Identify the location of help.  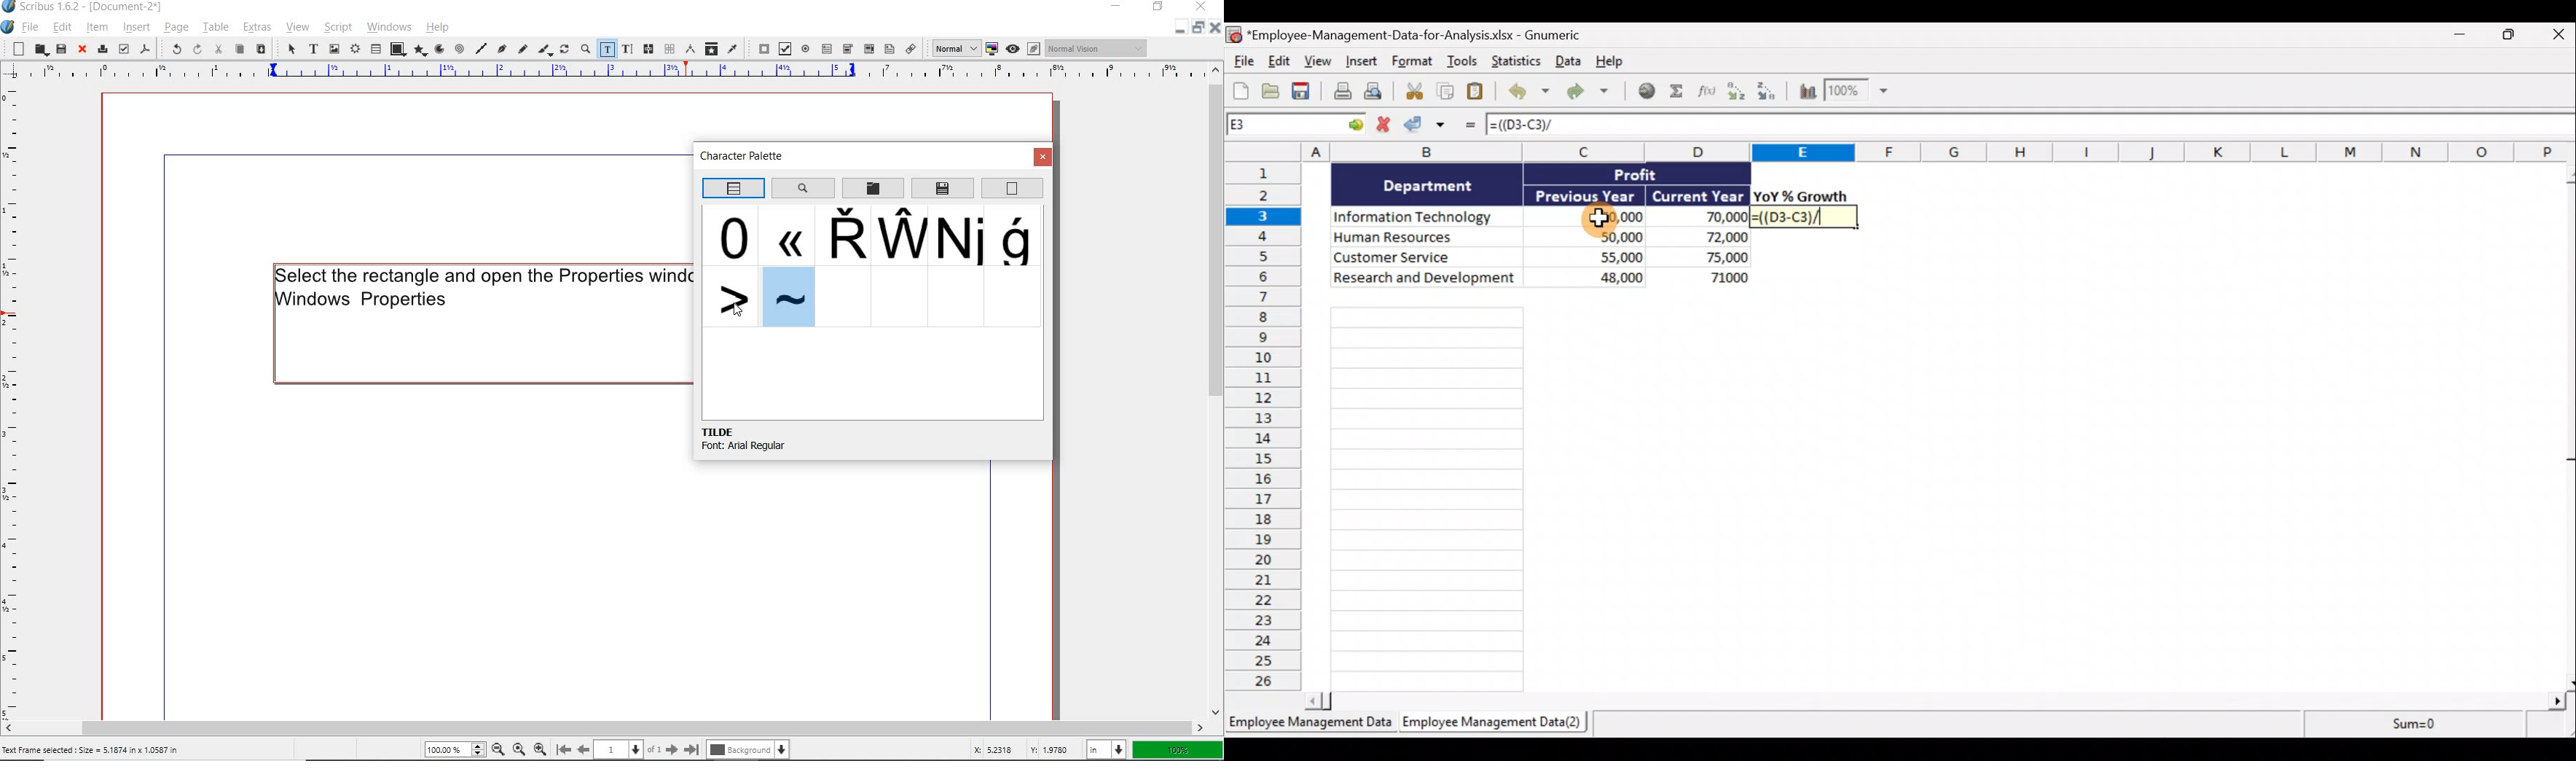
(438, 28).